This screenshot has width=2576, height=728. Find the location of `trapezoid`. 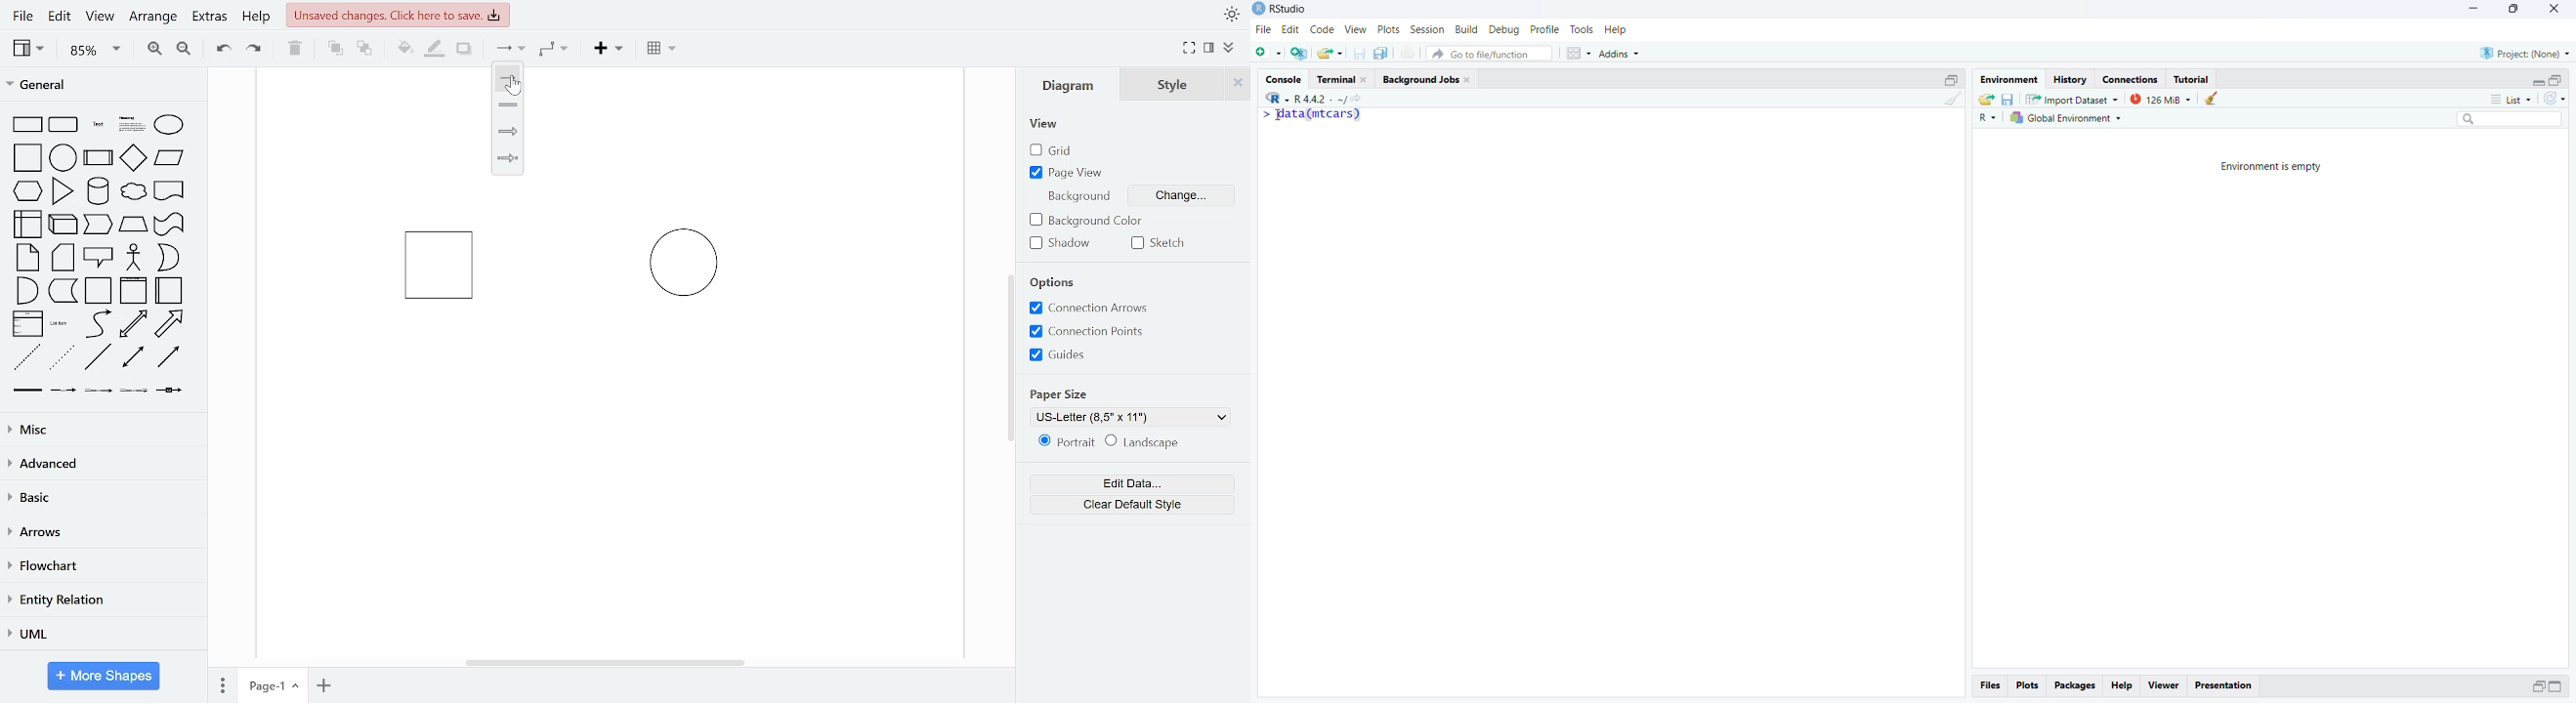

trapezoid is located at coordinates (133, 224).